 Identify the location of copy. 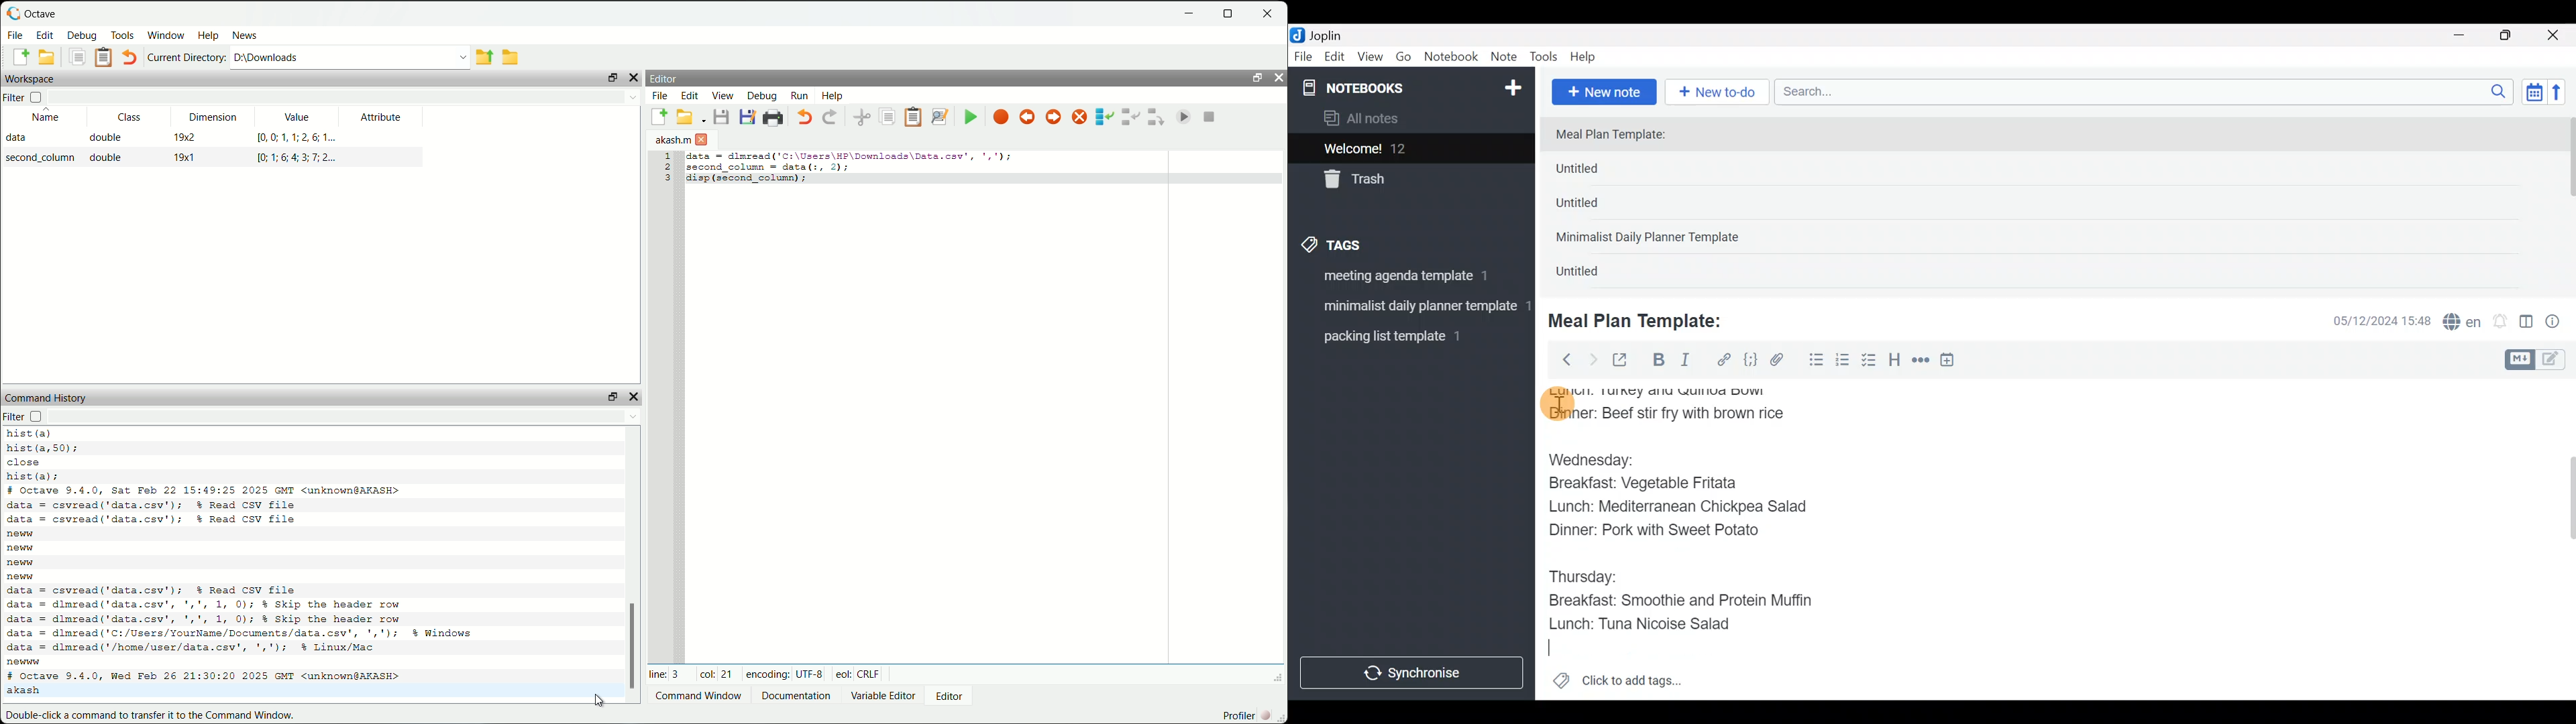
(890, 119).